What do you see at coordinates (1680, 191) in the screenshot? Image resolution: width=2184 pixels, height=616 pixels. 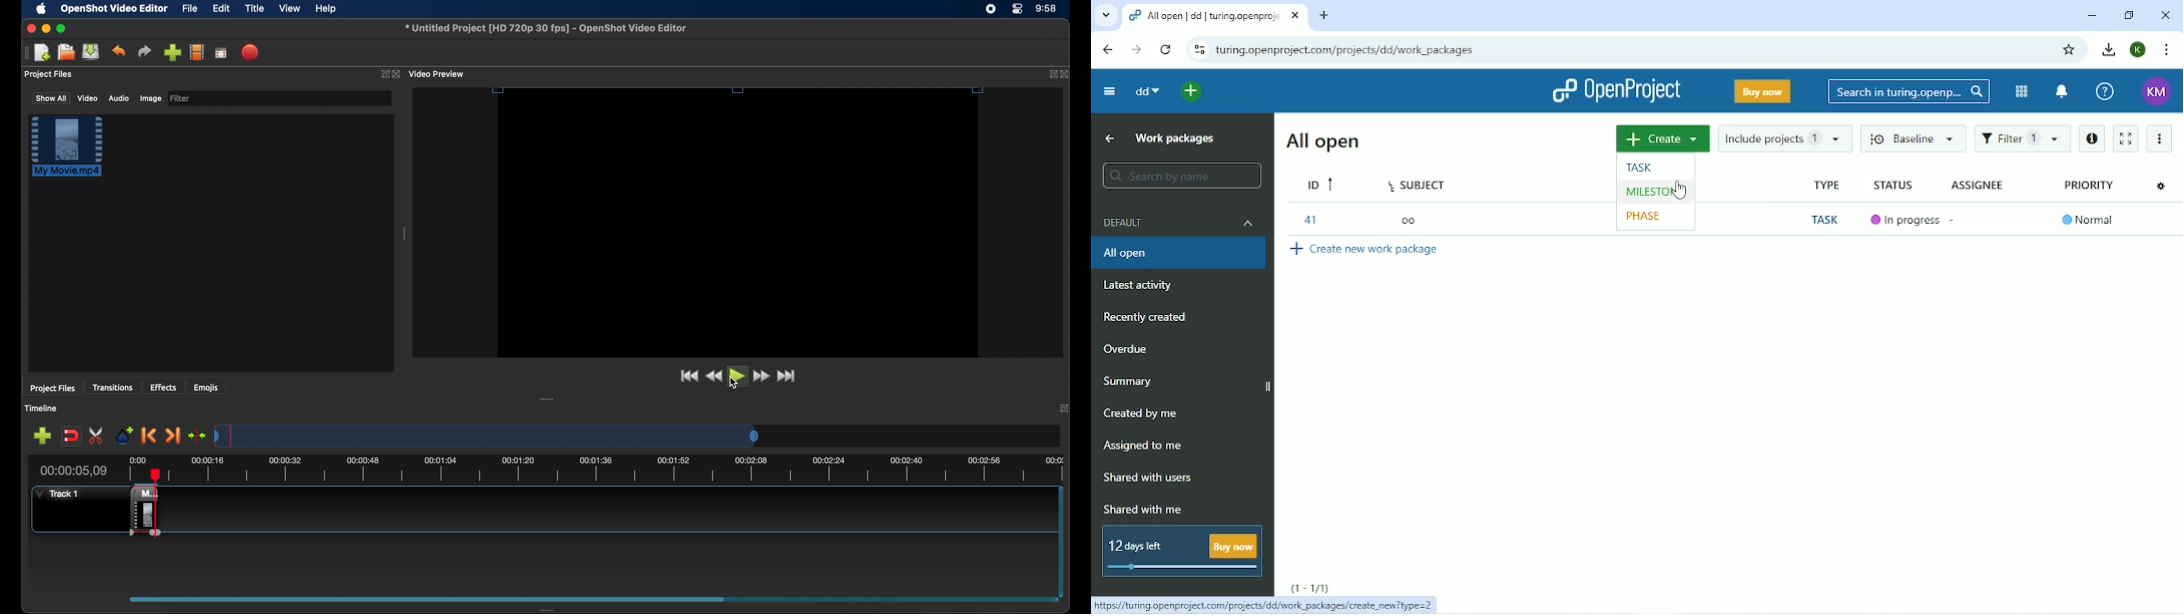 I see `cursor` at bounding box center [1680, 191].